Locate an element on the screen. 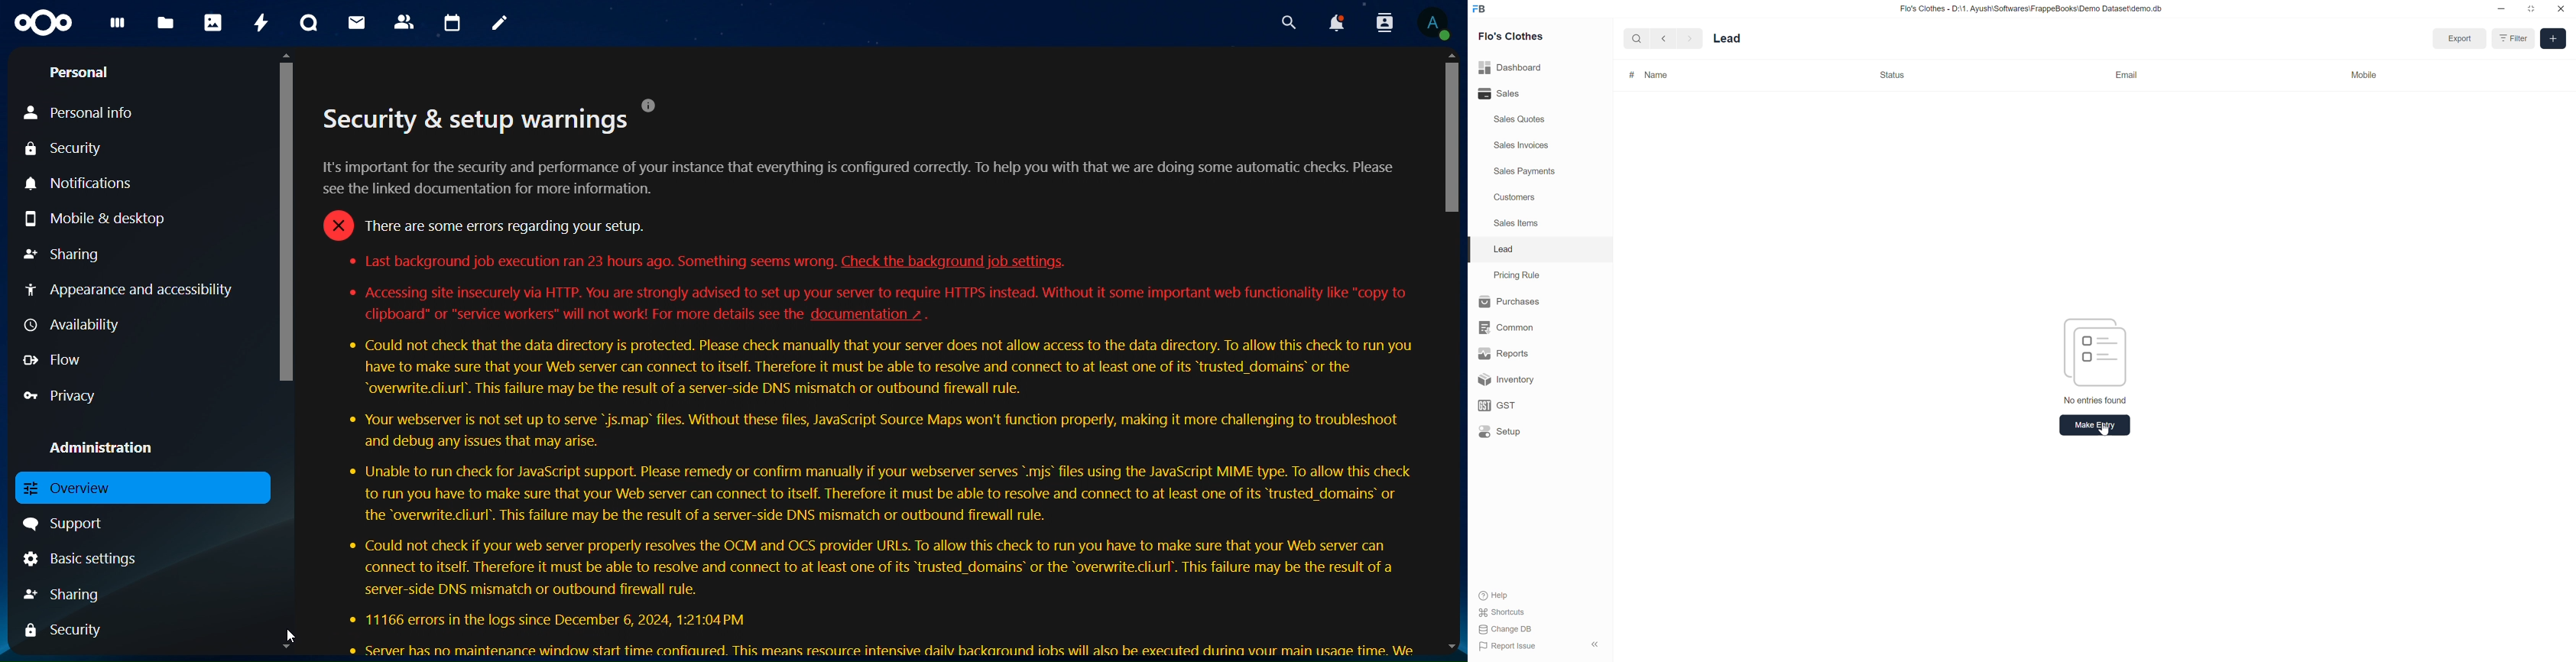 This screenshot has height=672, width=2576. Name is located at coordinates (1659, 75).